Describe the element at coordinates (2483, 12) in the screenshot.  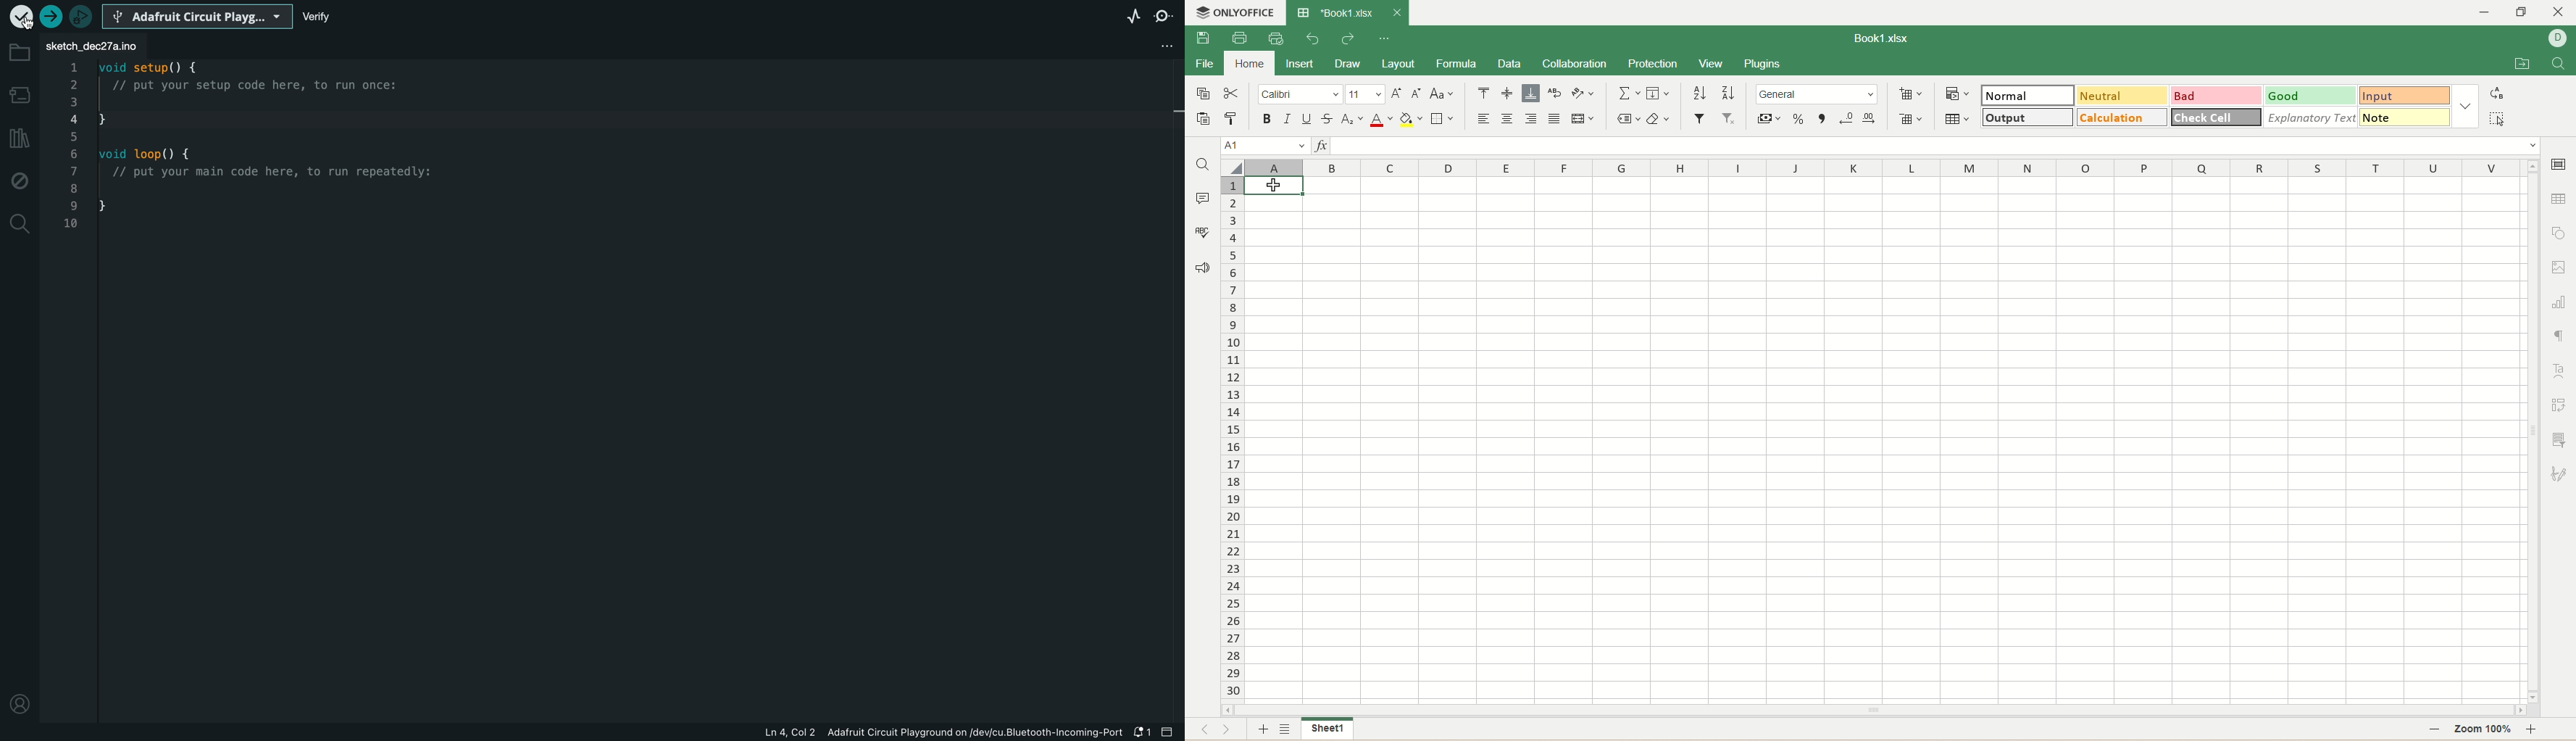
I see `minimize` at that location.